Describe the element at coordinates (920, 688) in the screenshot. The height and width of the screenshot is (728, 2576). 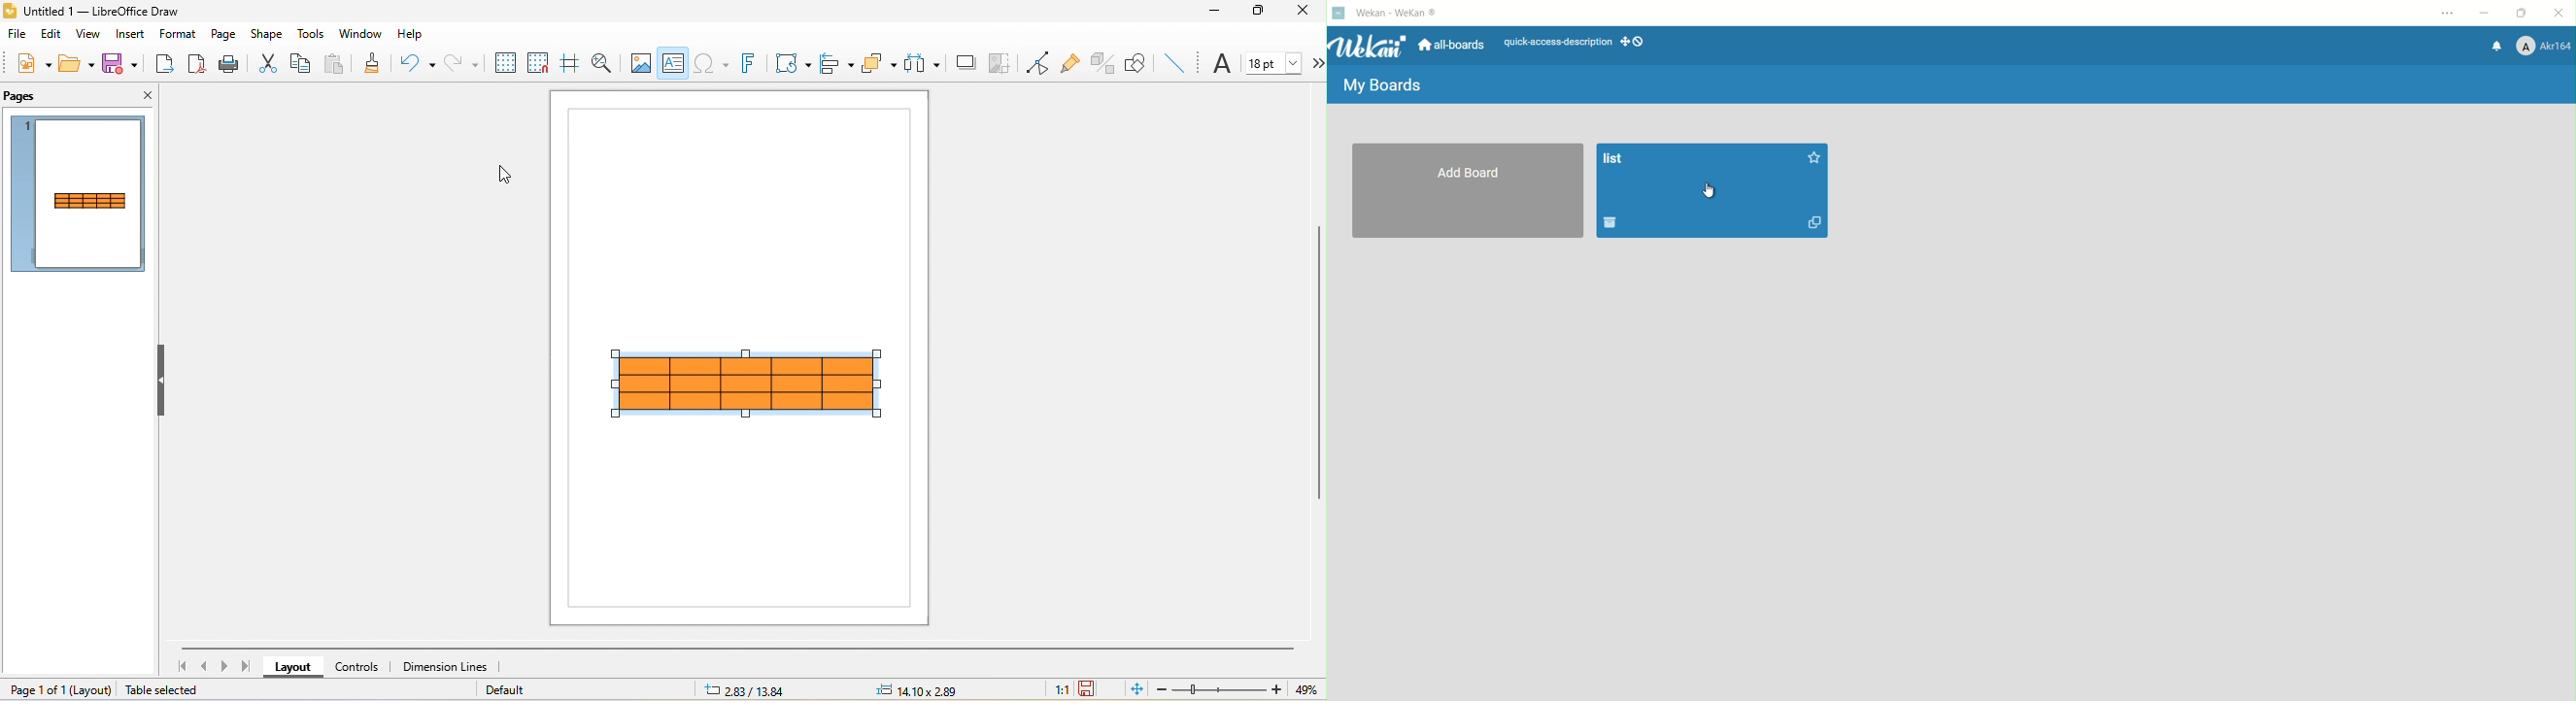
I see `14.10x2.89` at that location.